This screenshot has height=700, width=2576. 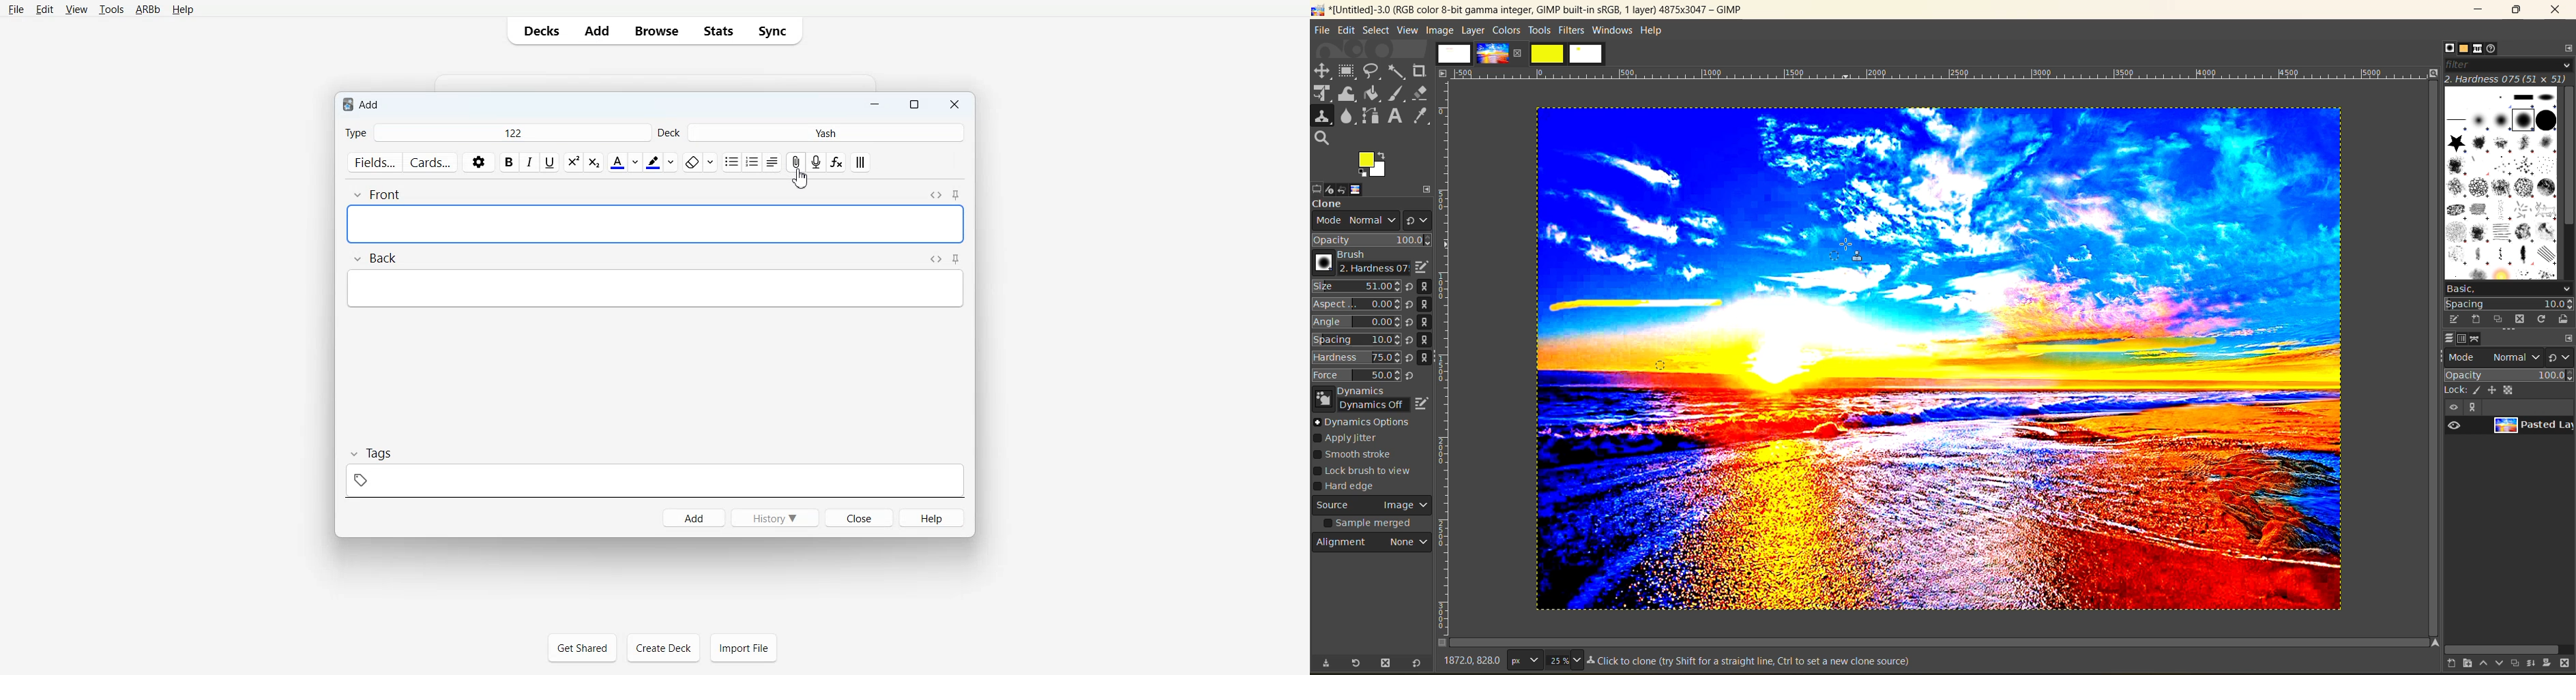 I want to click on Text Color, so click(x=624, y=162).